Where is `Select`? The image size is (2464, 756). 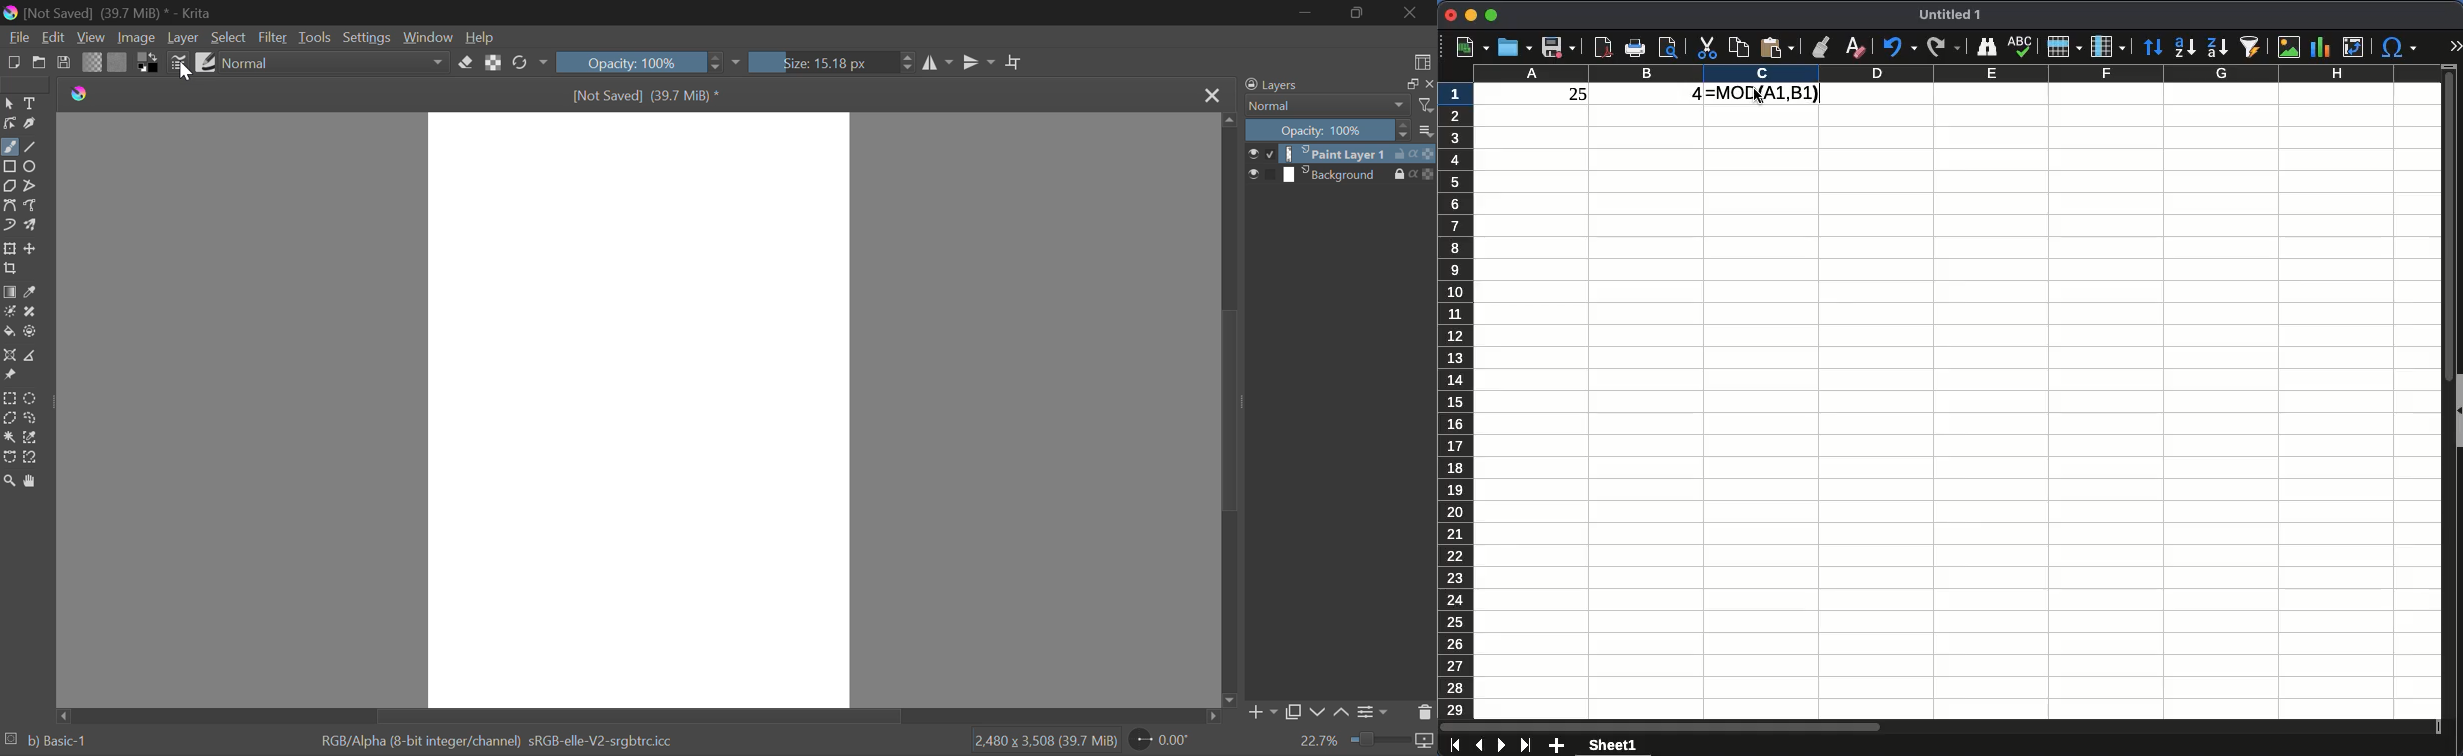
Select is located at coordinates (9, 104).